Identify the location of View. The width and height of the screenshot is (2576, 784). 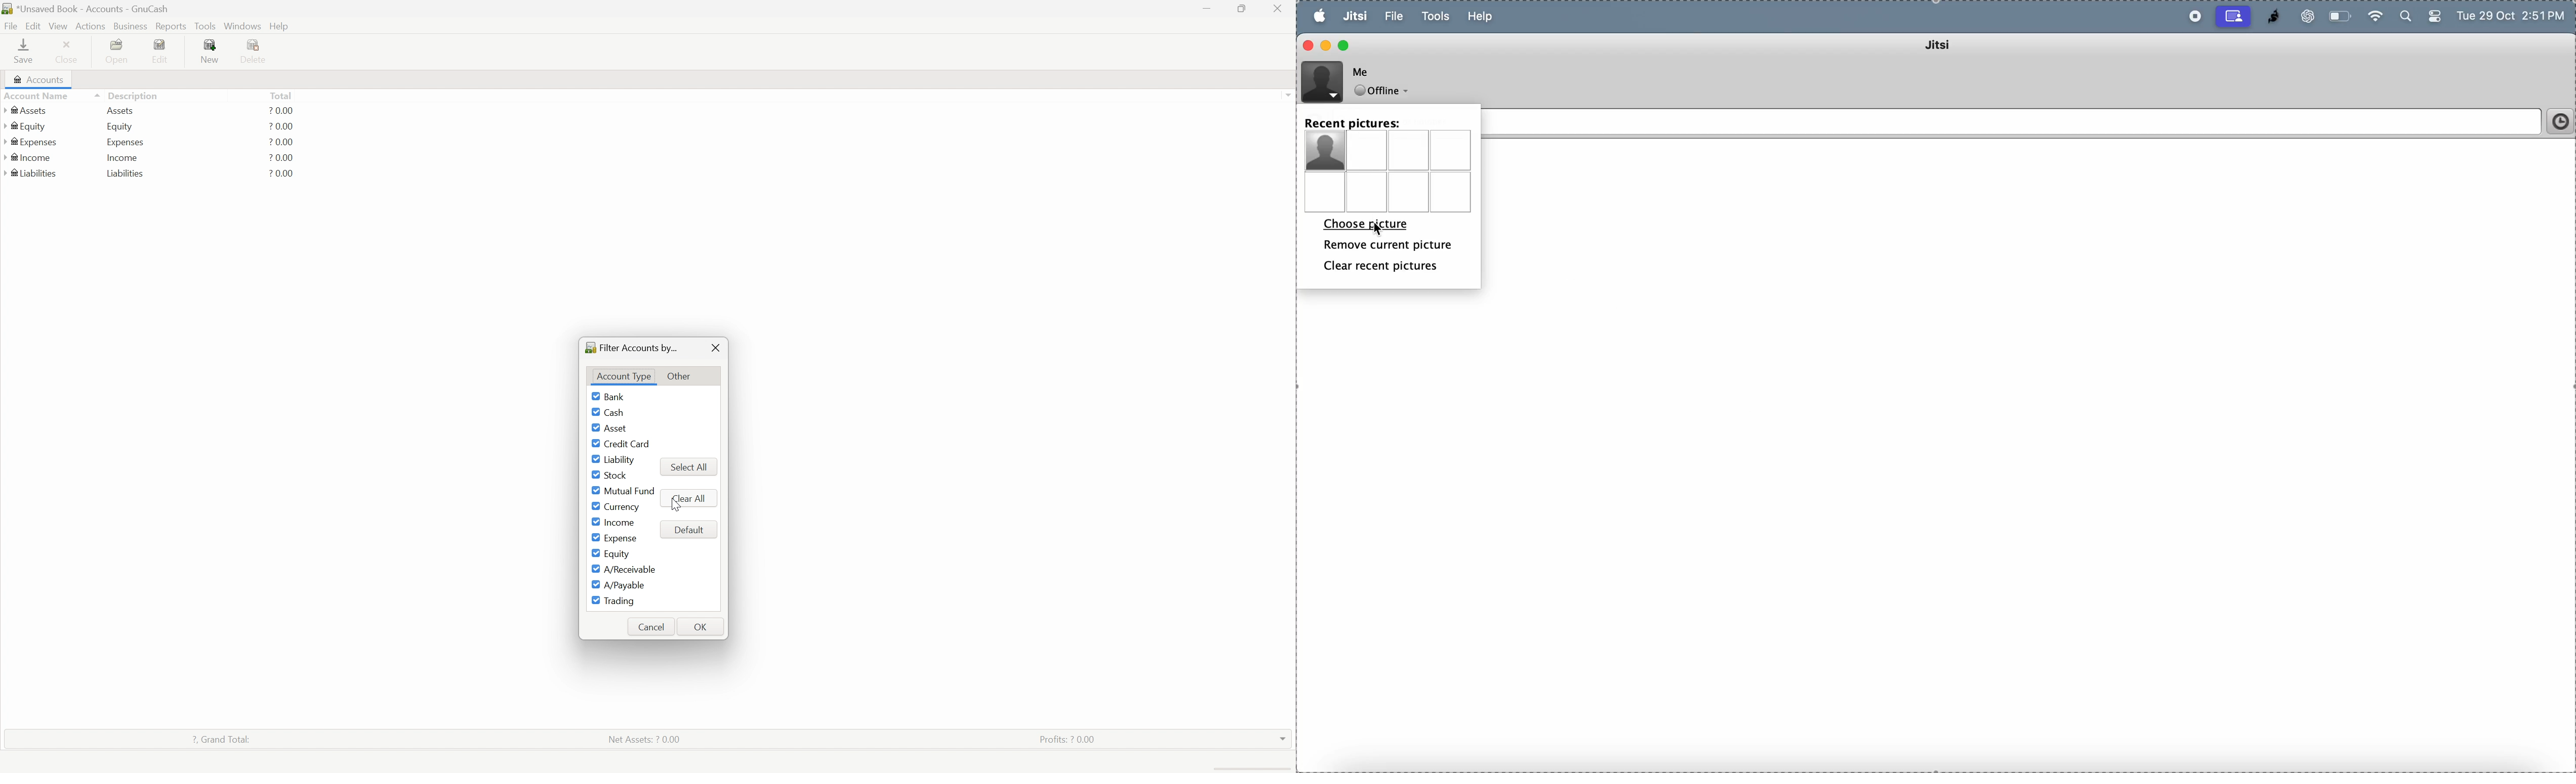
(58, 25).